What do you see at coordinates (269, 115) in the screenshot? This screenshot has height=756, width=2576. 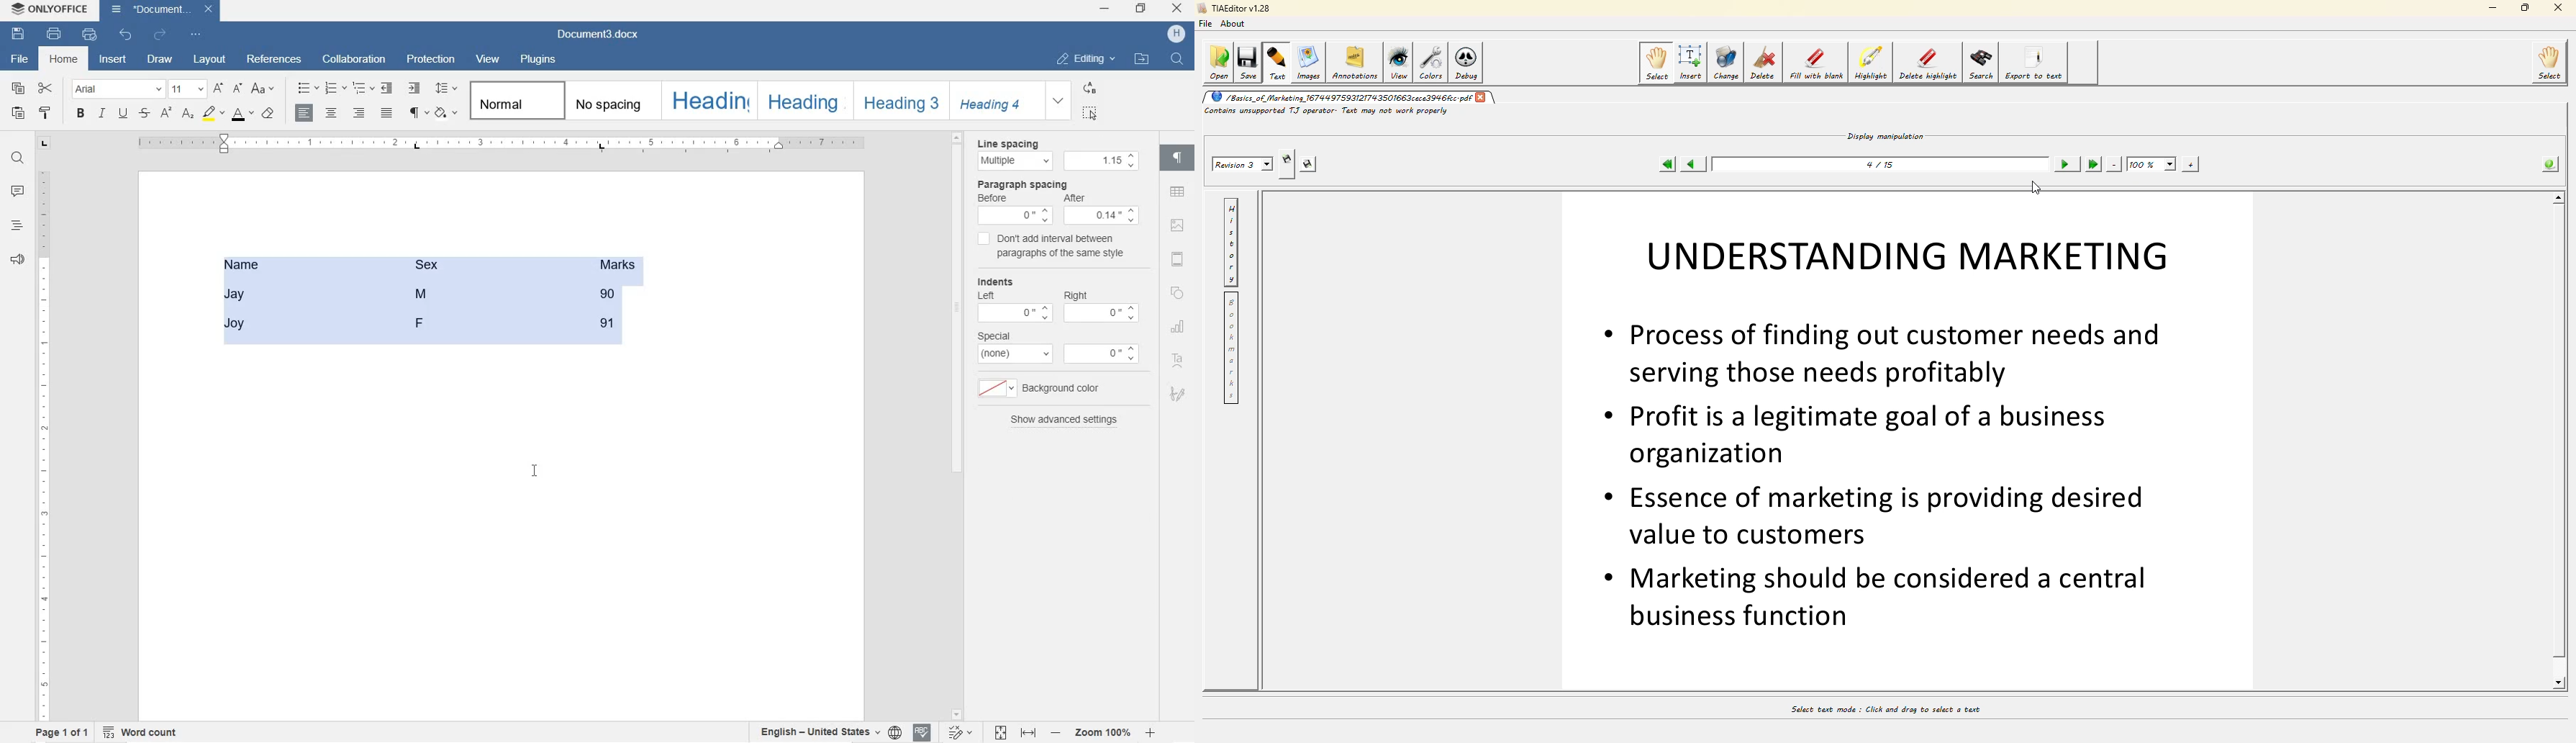 I see `COPY STYLE` at bounding box center [269, 115].